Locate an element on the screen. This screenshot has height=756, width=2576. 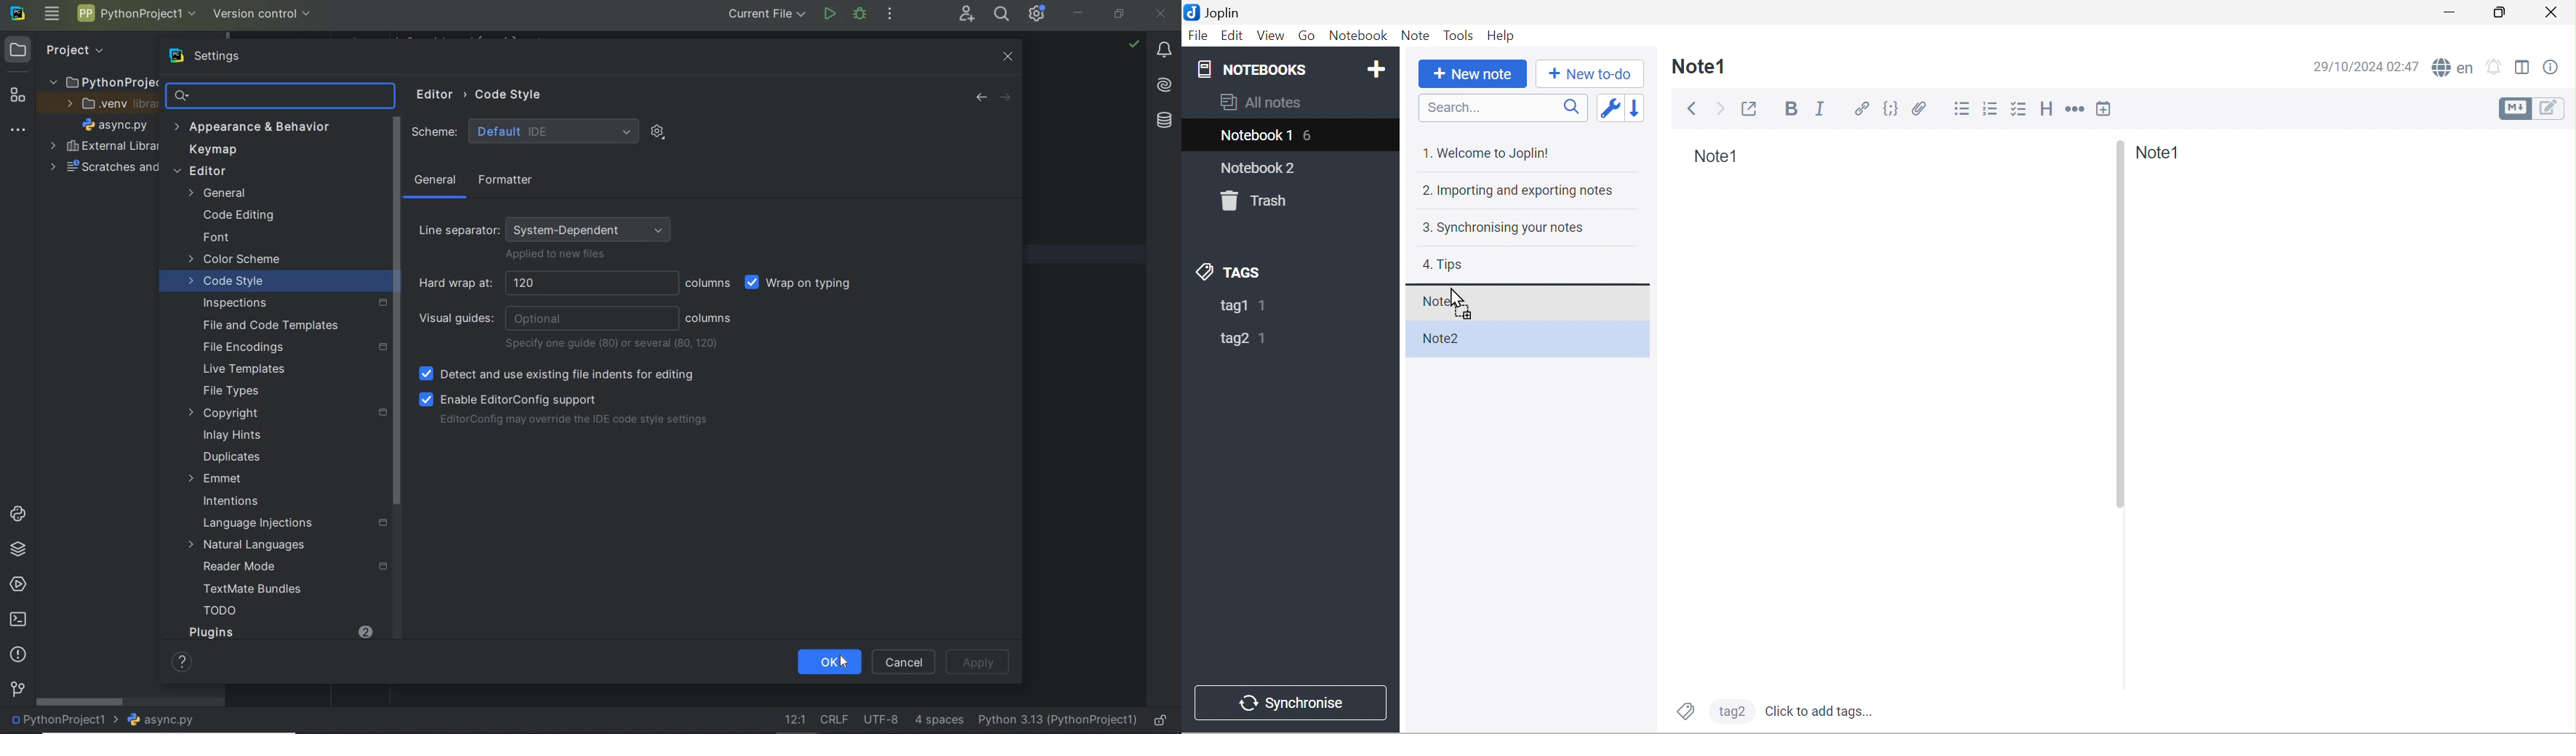
tag2 is located at coordinates (1233, 341).